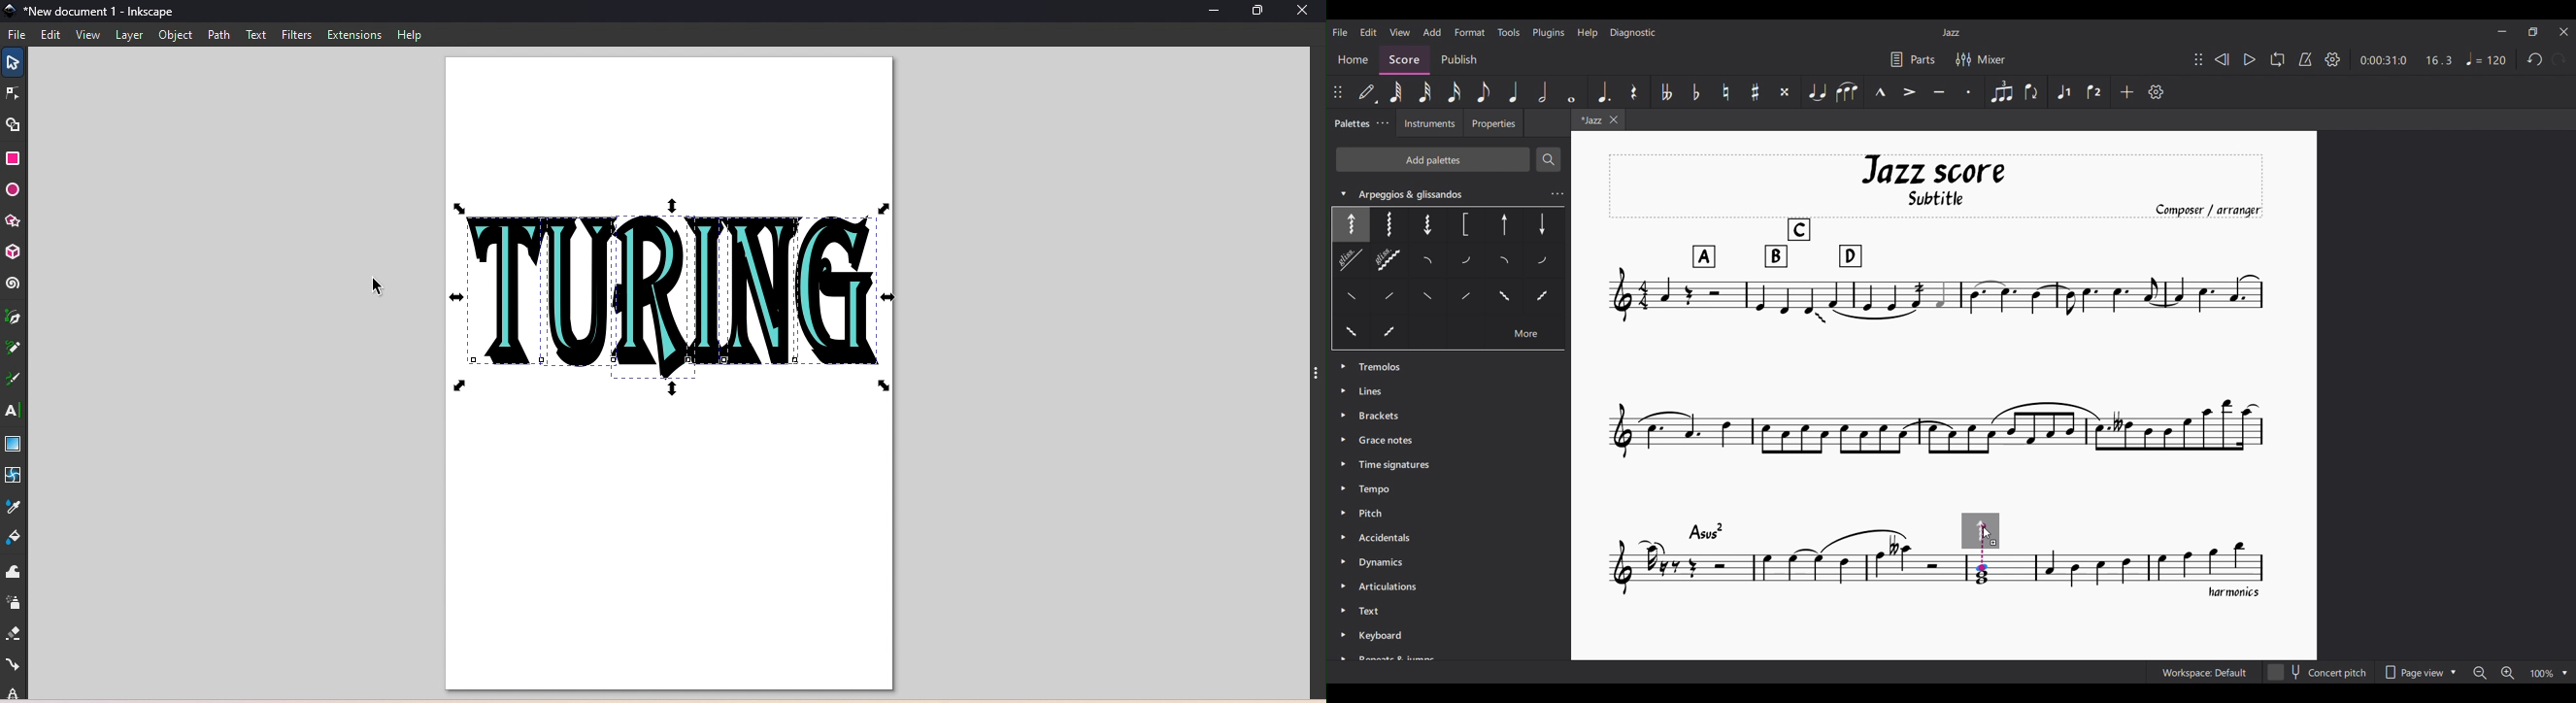  Describe the element at coordinates (1938, 378) in the screenshot. I see `Current score` at that location.